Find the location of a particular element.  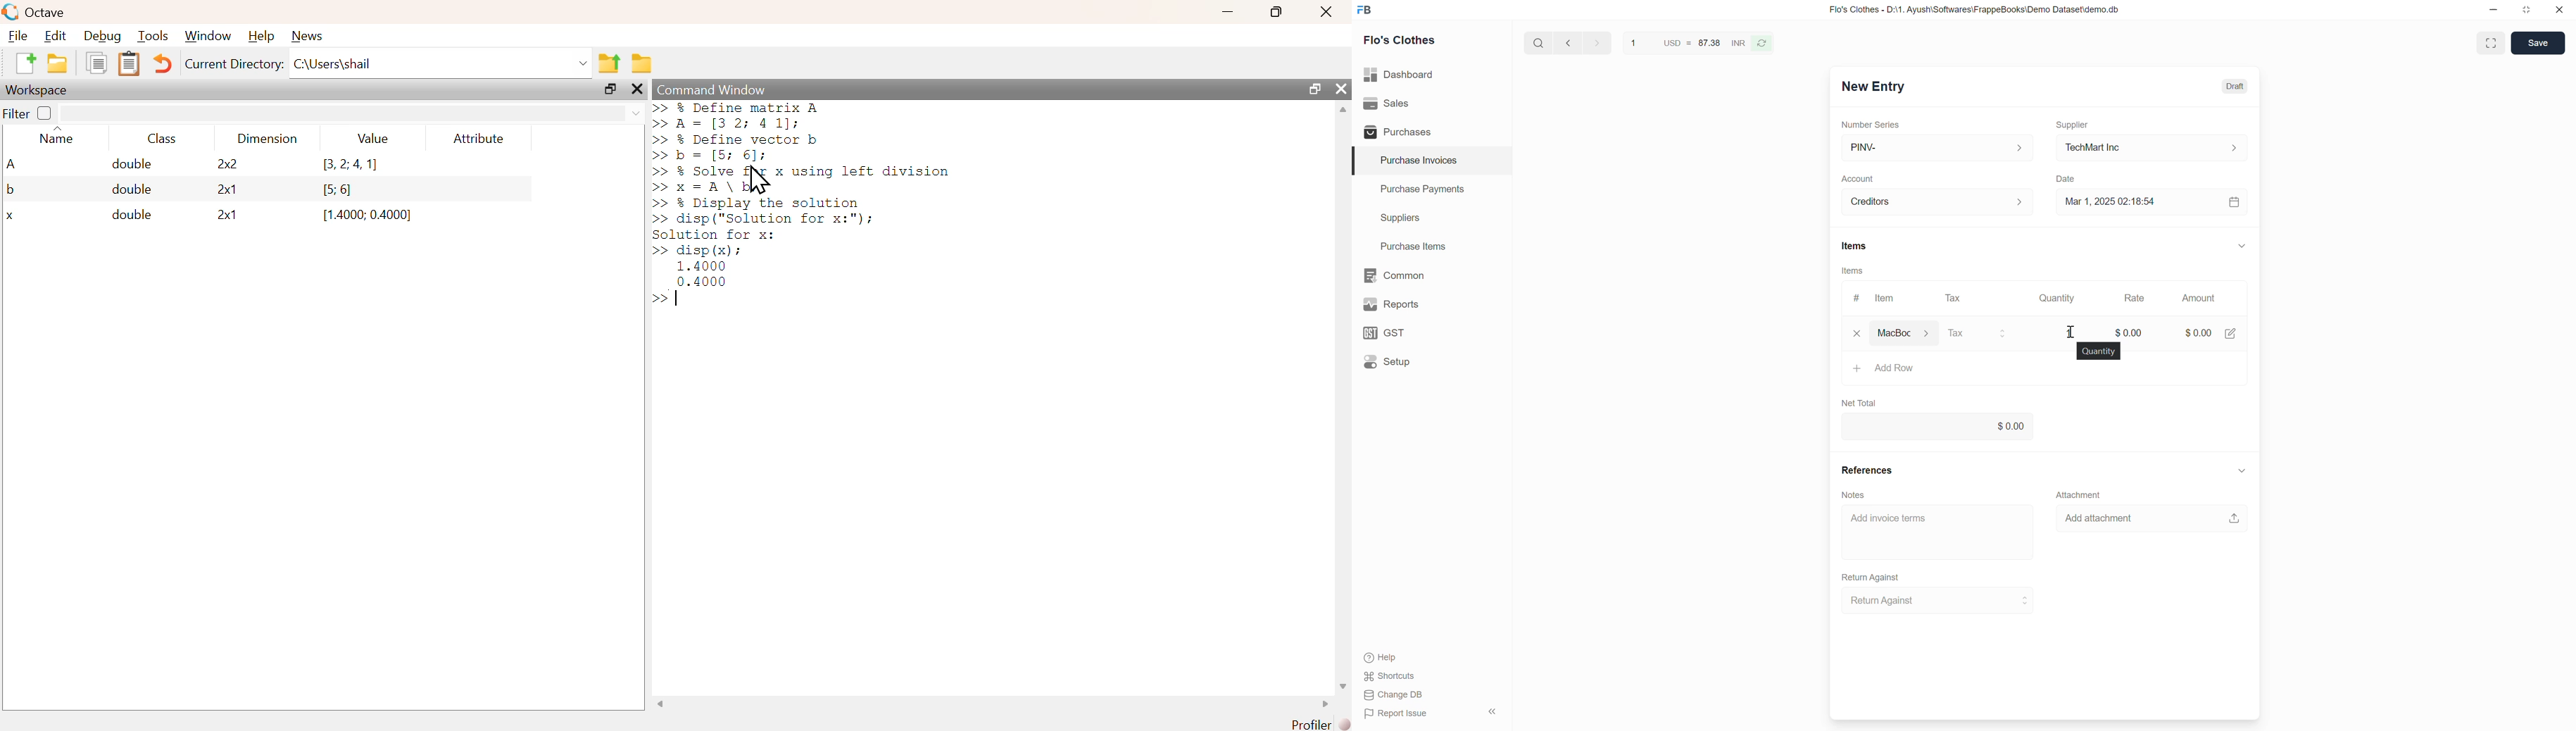

Draft is located at coordinates (2236, 87).